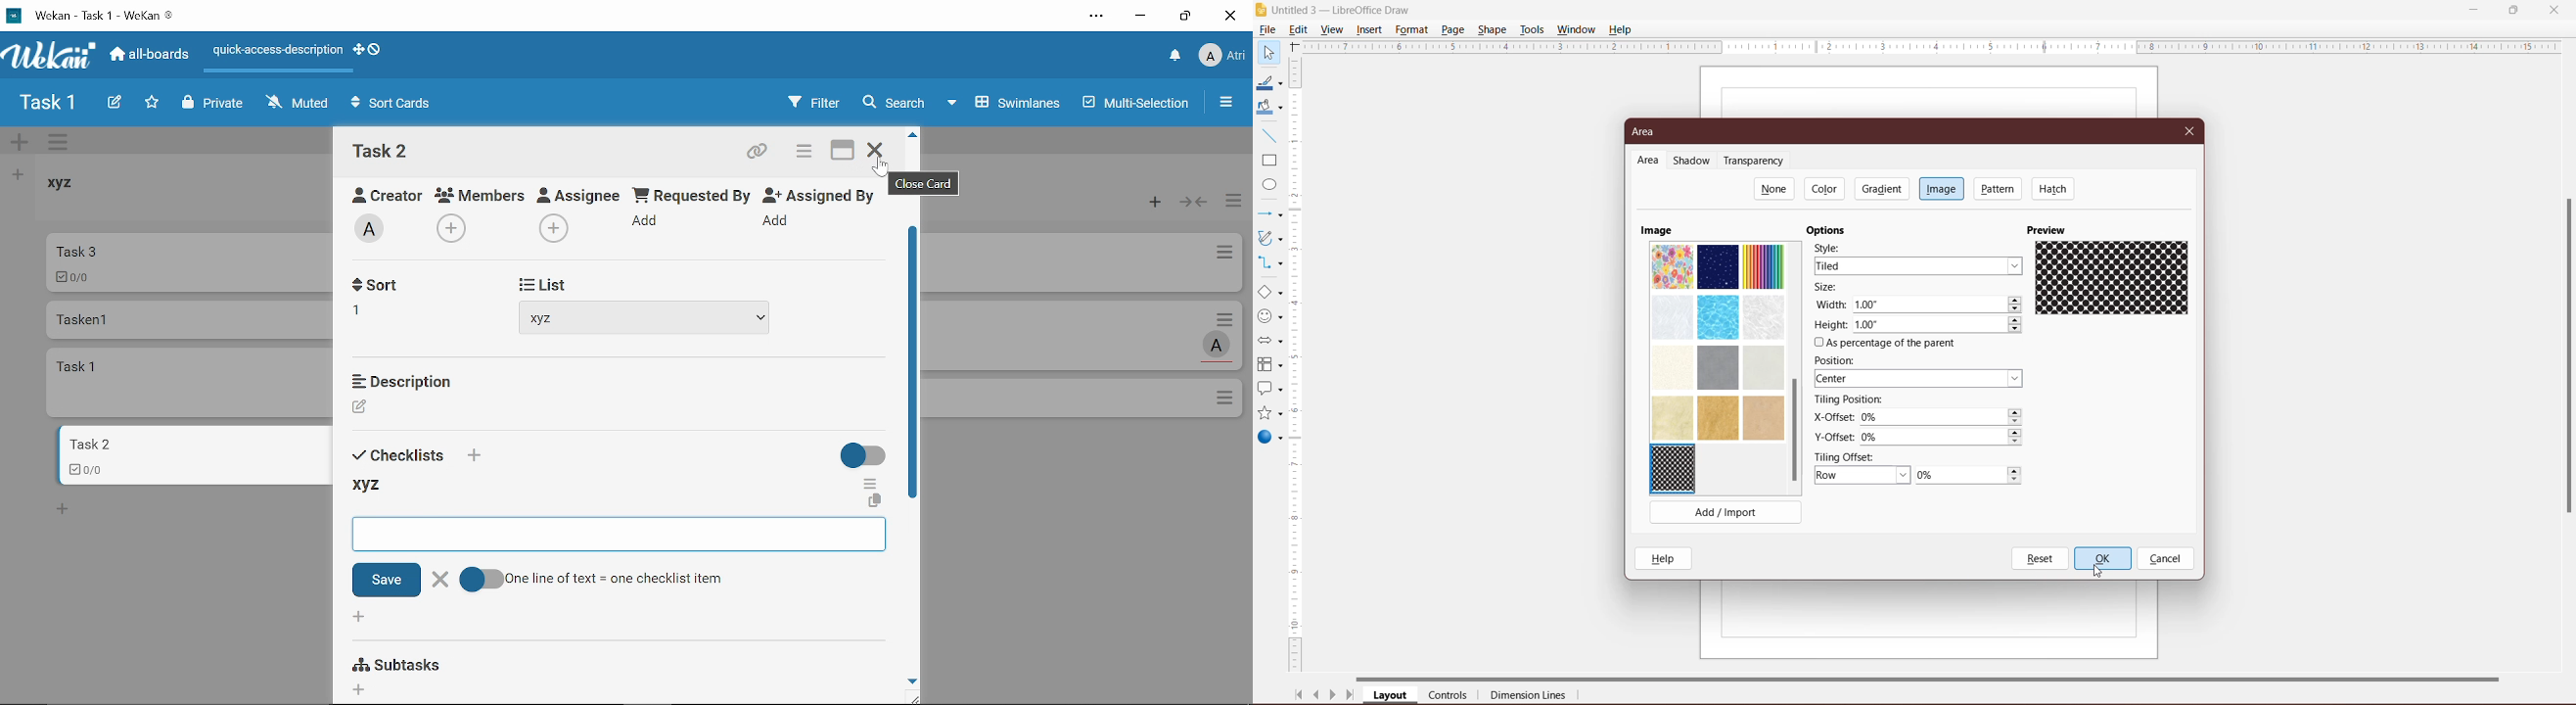 This screenshot has height=728, width=2576. I want to click on Copy, so click(873, 501).